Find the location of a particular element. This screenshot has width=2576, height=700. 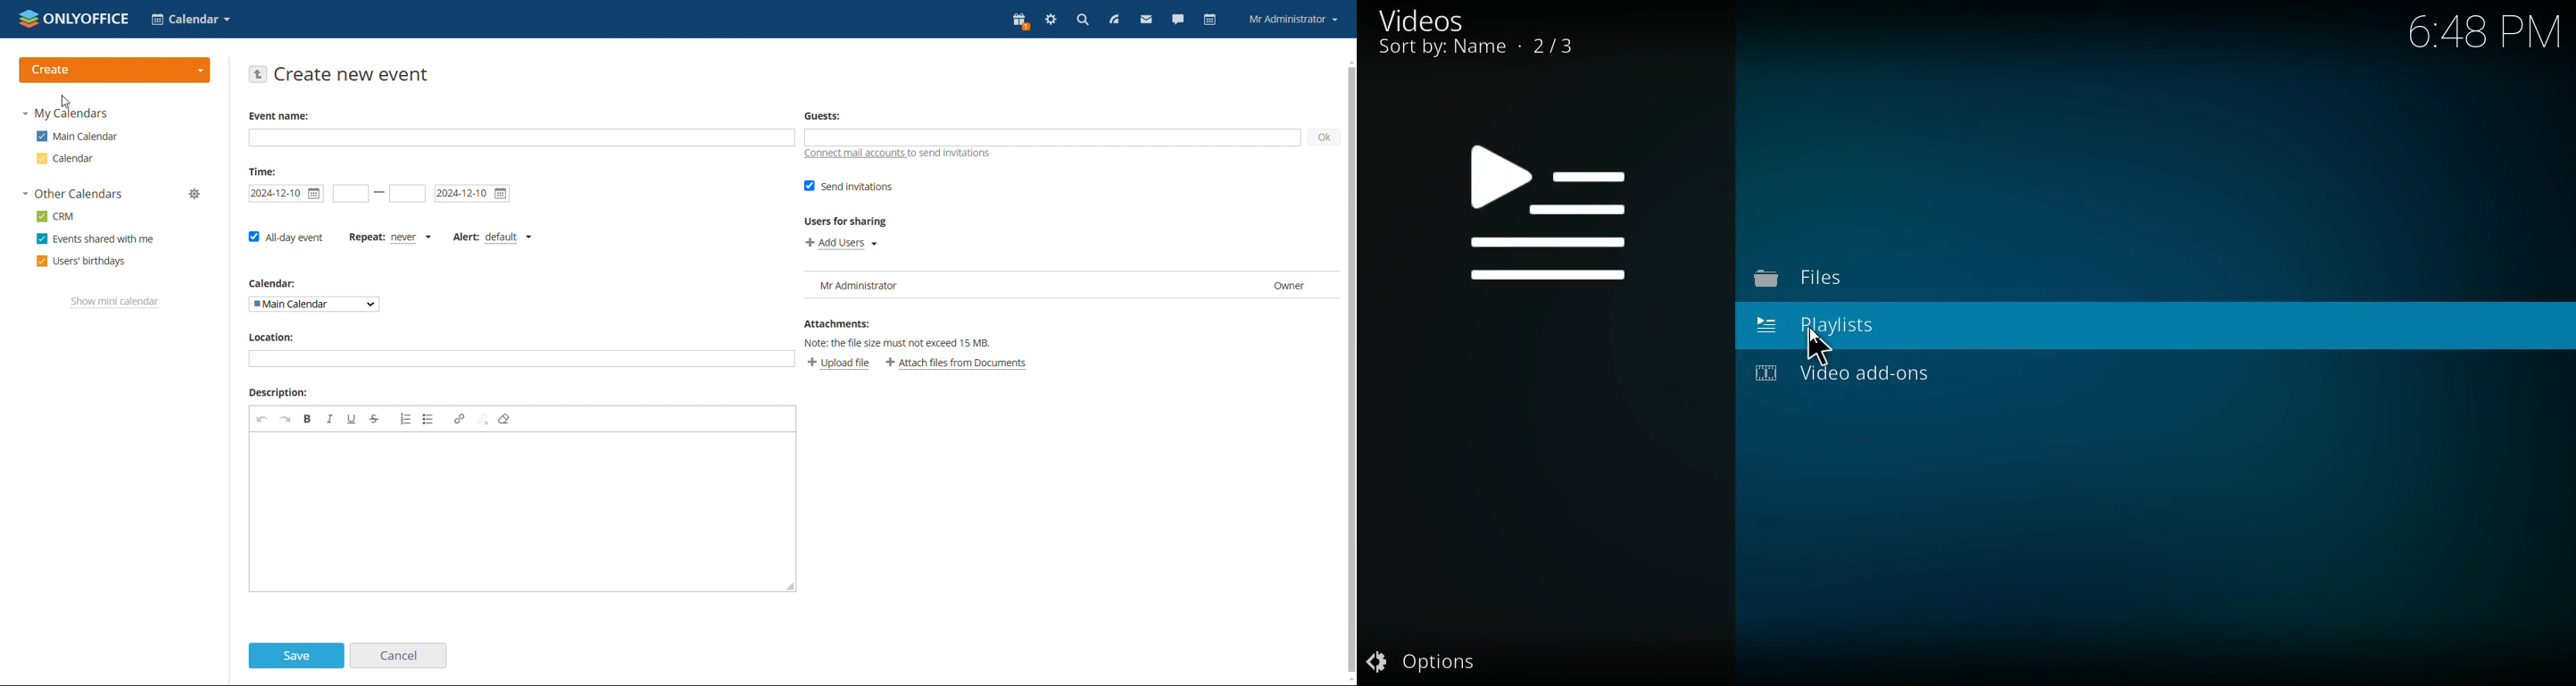

manage is located at coordinates (195, 194).